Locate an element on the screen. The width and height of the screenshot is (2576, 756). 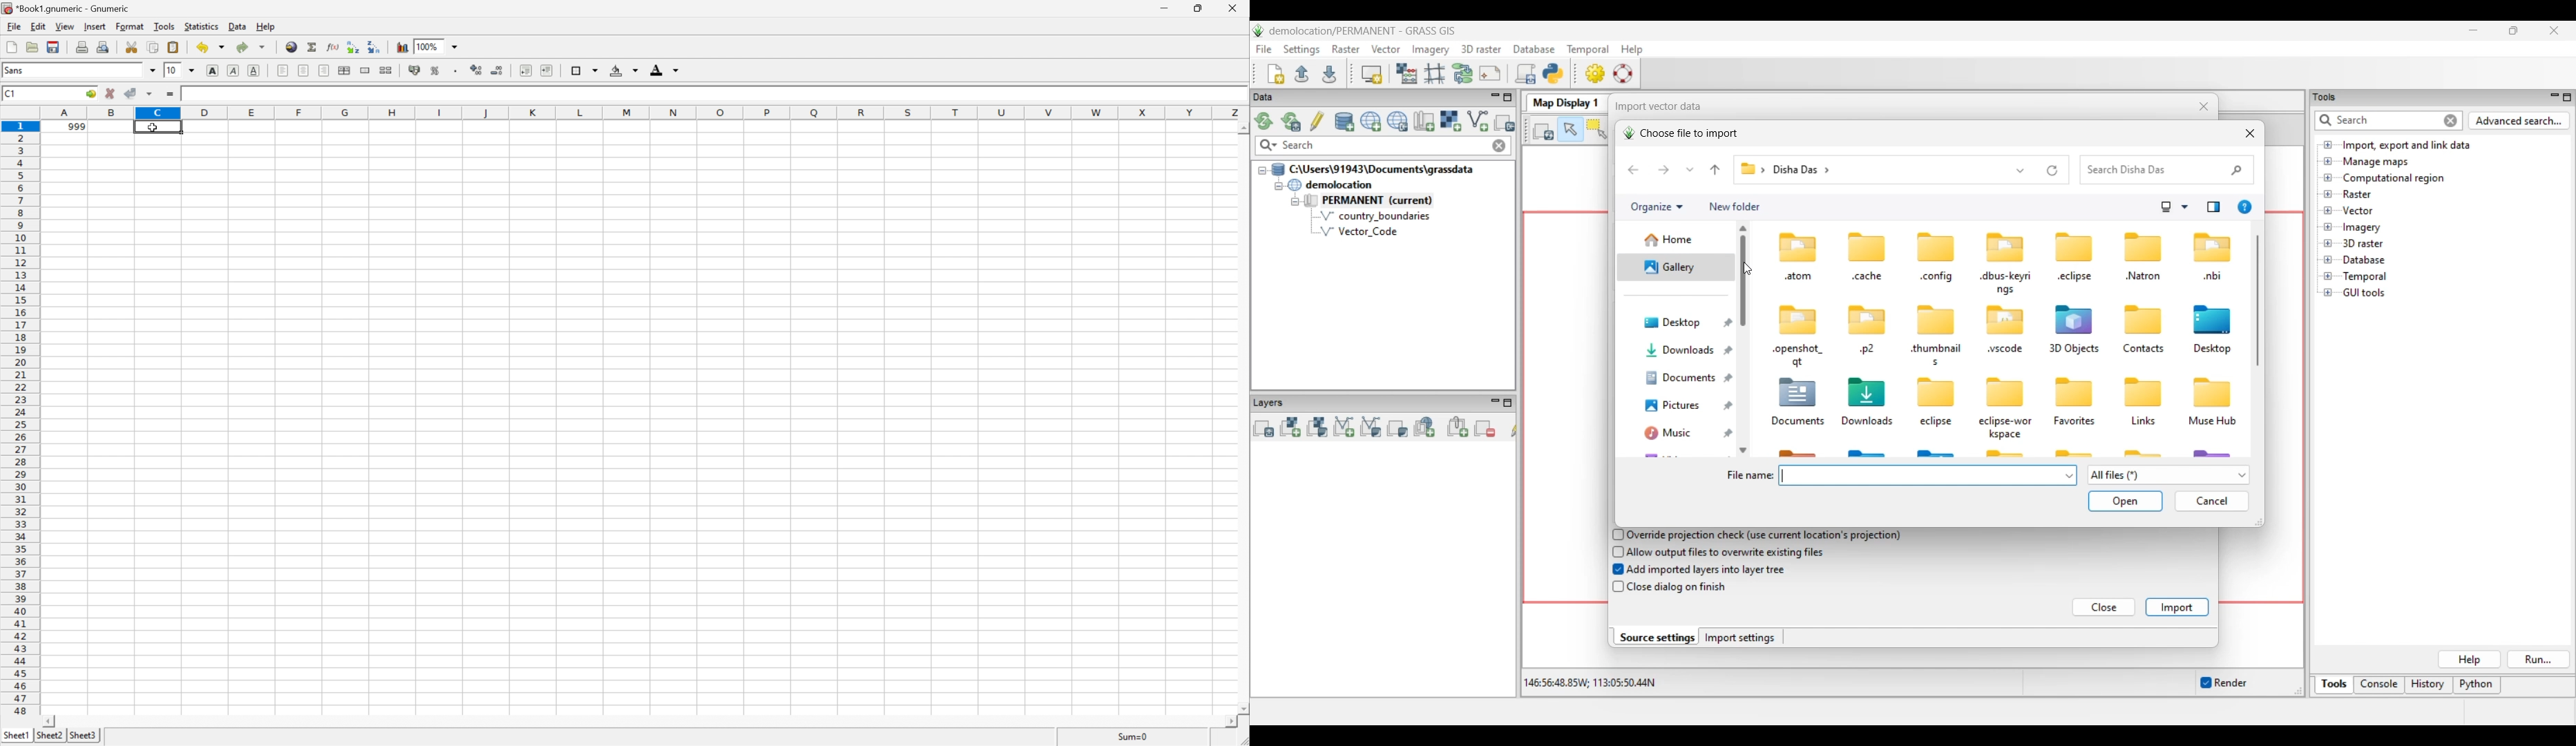
open is located at coordinates (32, 45).